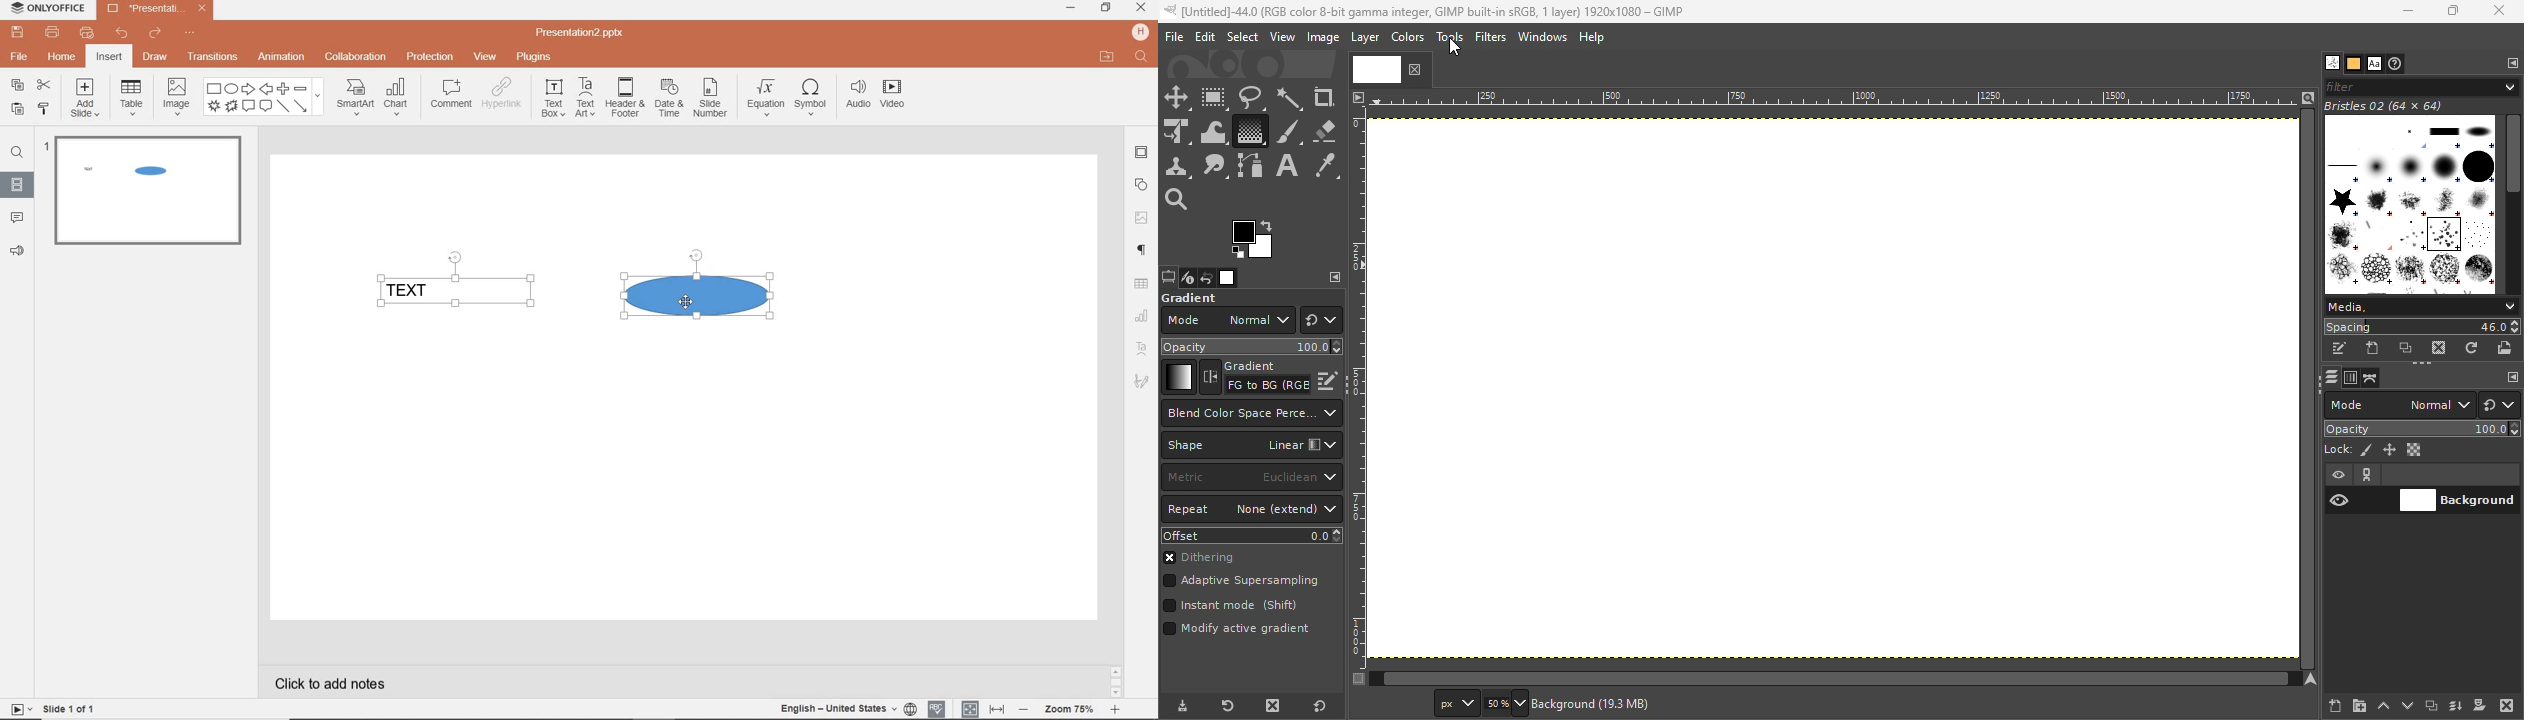 The image size is (2548, 728). What do you see at coordinates (1328, 379) in the screenshot?
I see `Edit this gradient` at bounding box center [1328, 379].